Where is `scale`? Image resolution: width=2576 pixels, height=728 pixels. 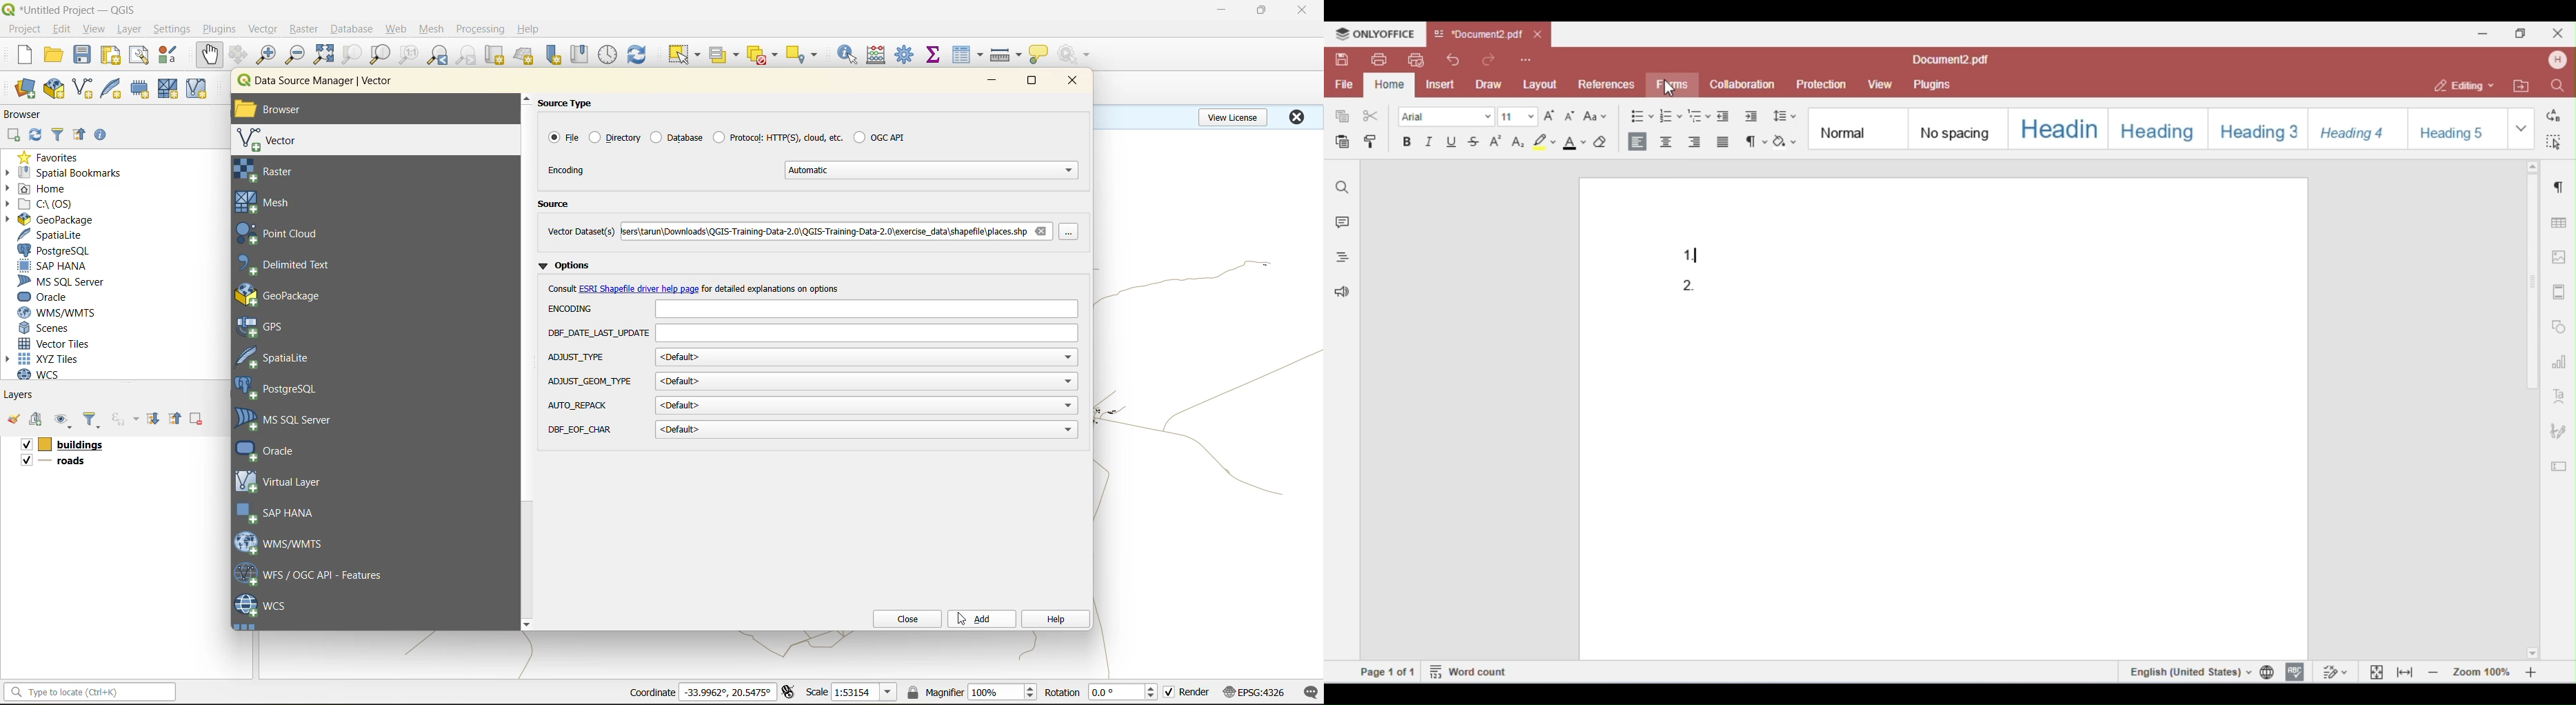 scale is located at coordinates (863, 693).